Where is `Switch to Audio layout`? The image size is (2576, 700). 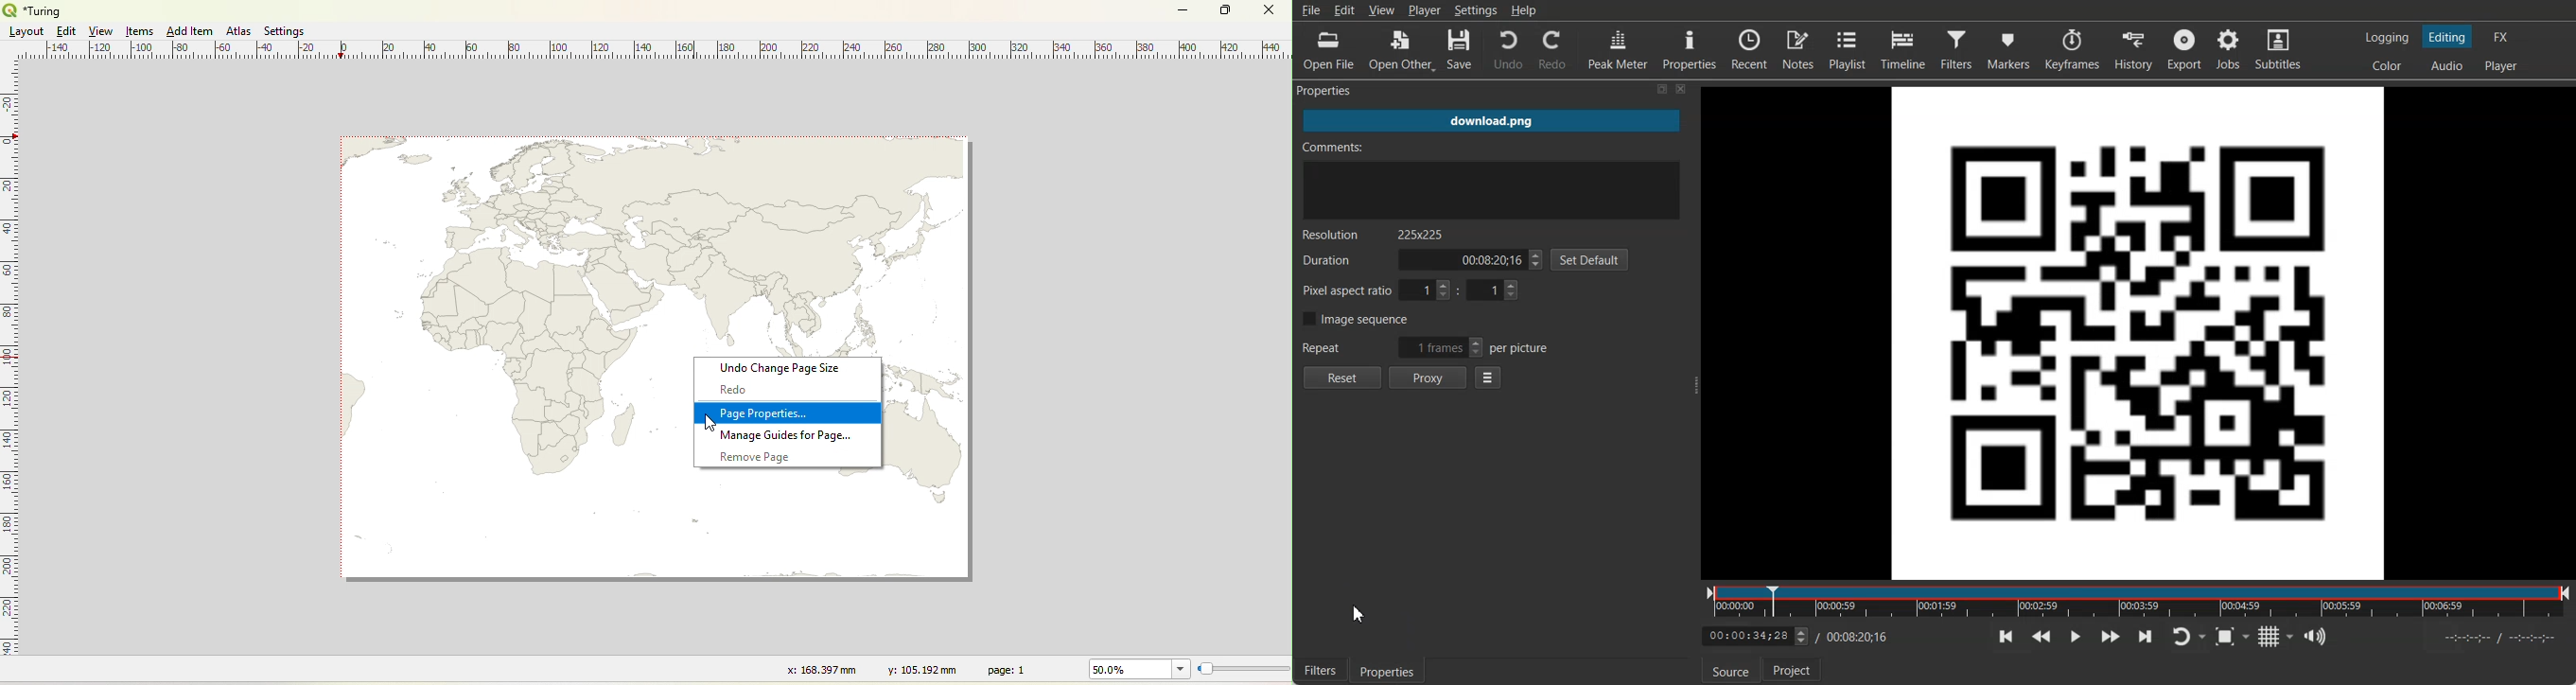
Switch to Audio layout is located at coordinates (2448, 65).